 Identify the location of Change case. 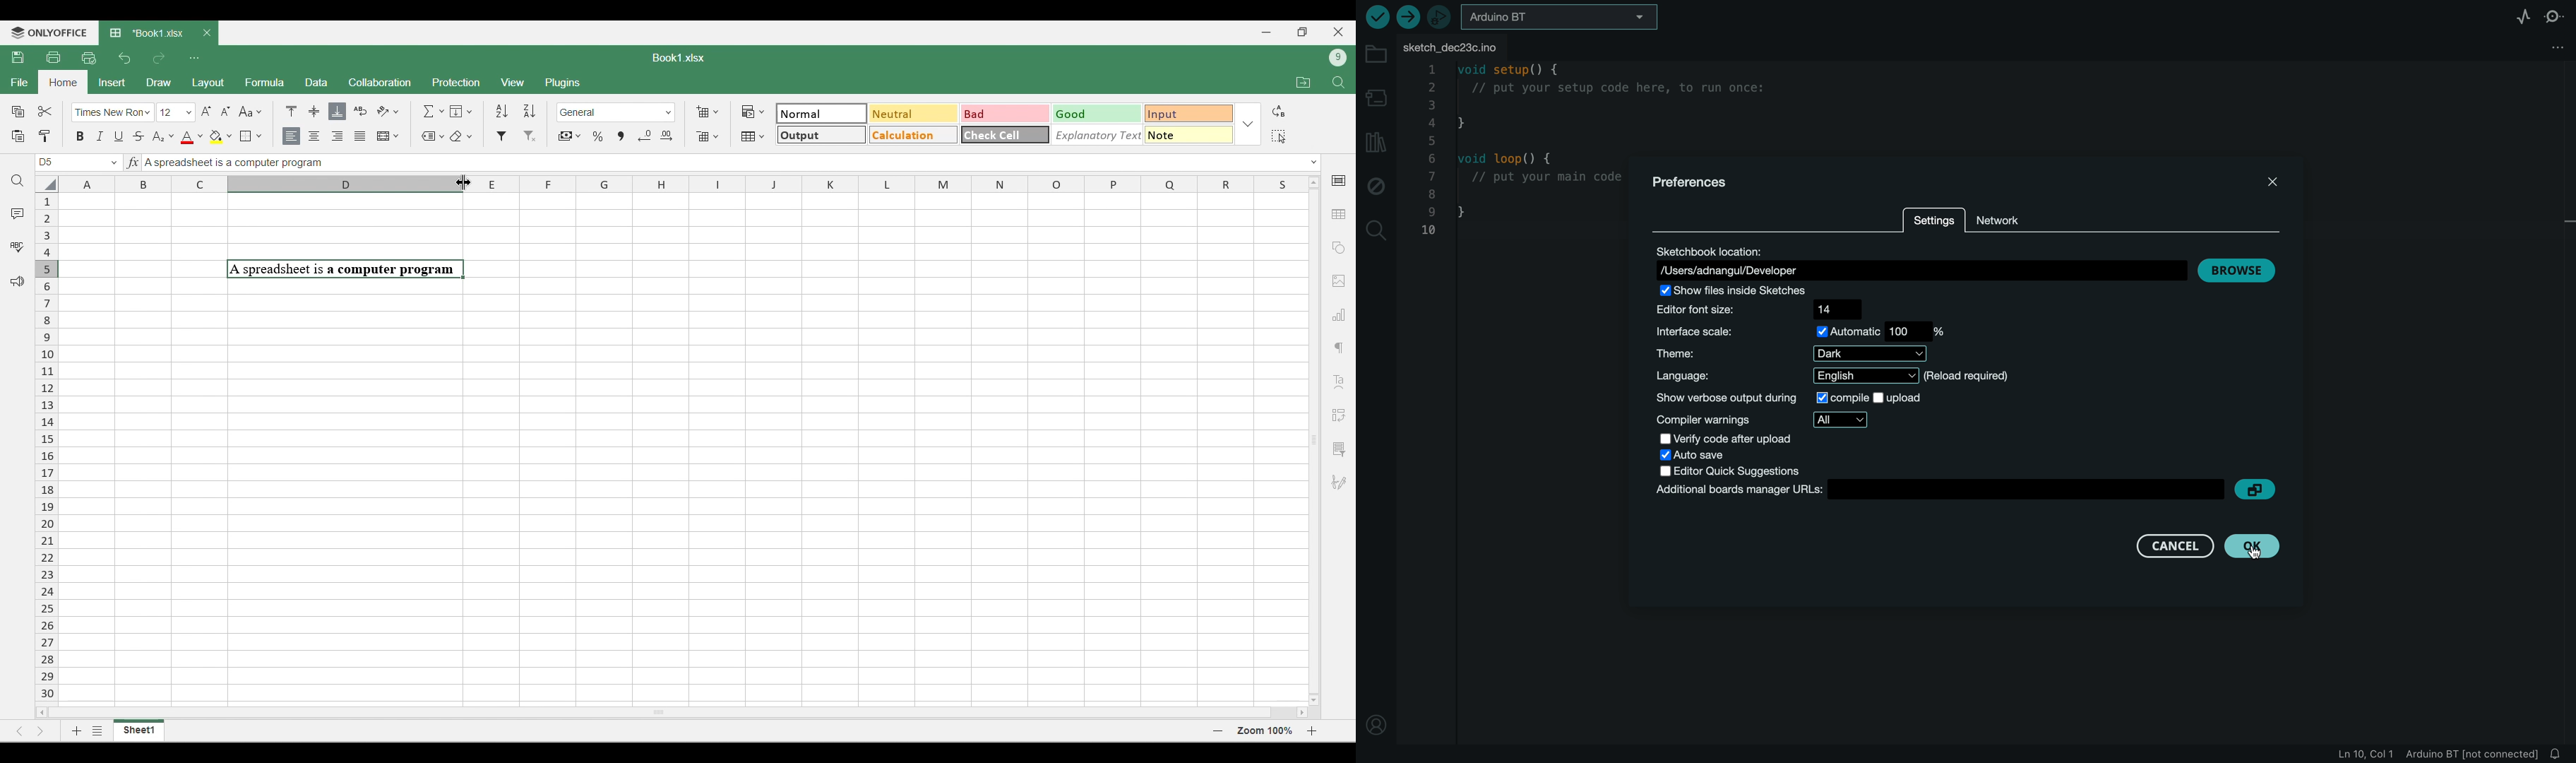
(250, 111).